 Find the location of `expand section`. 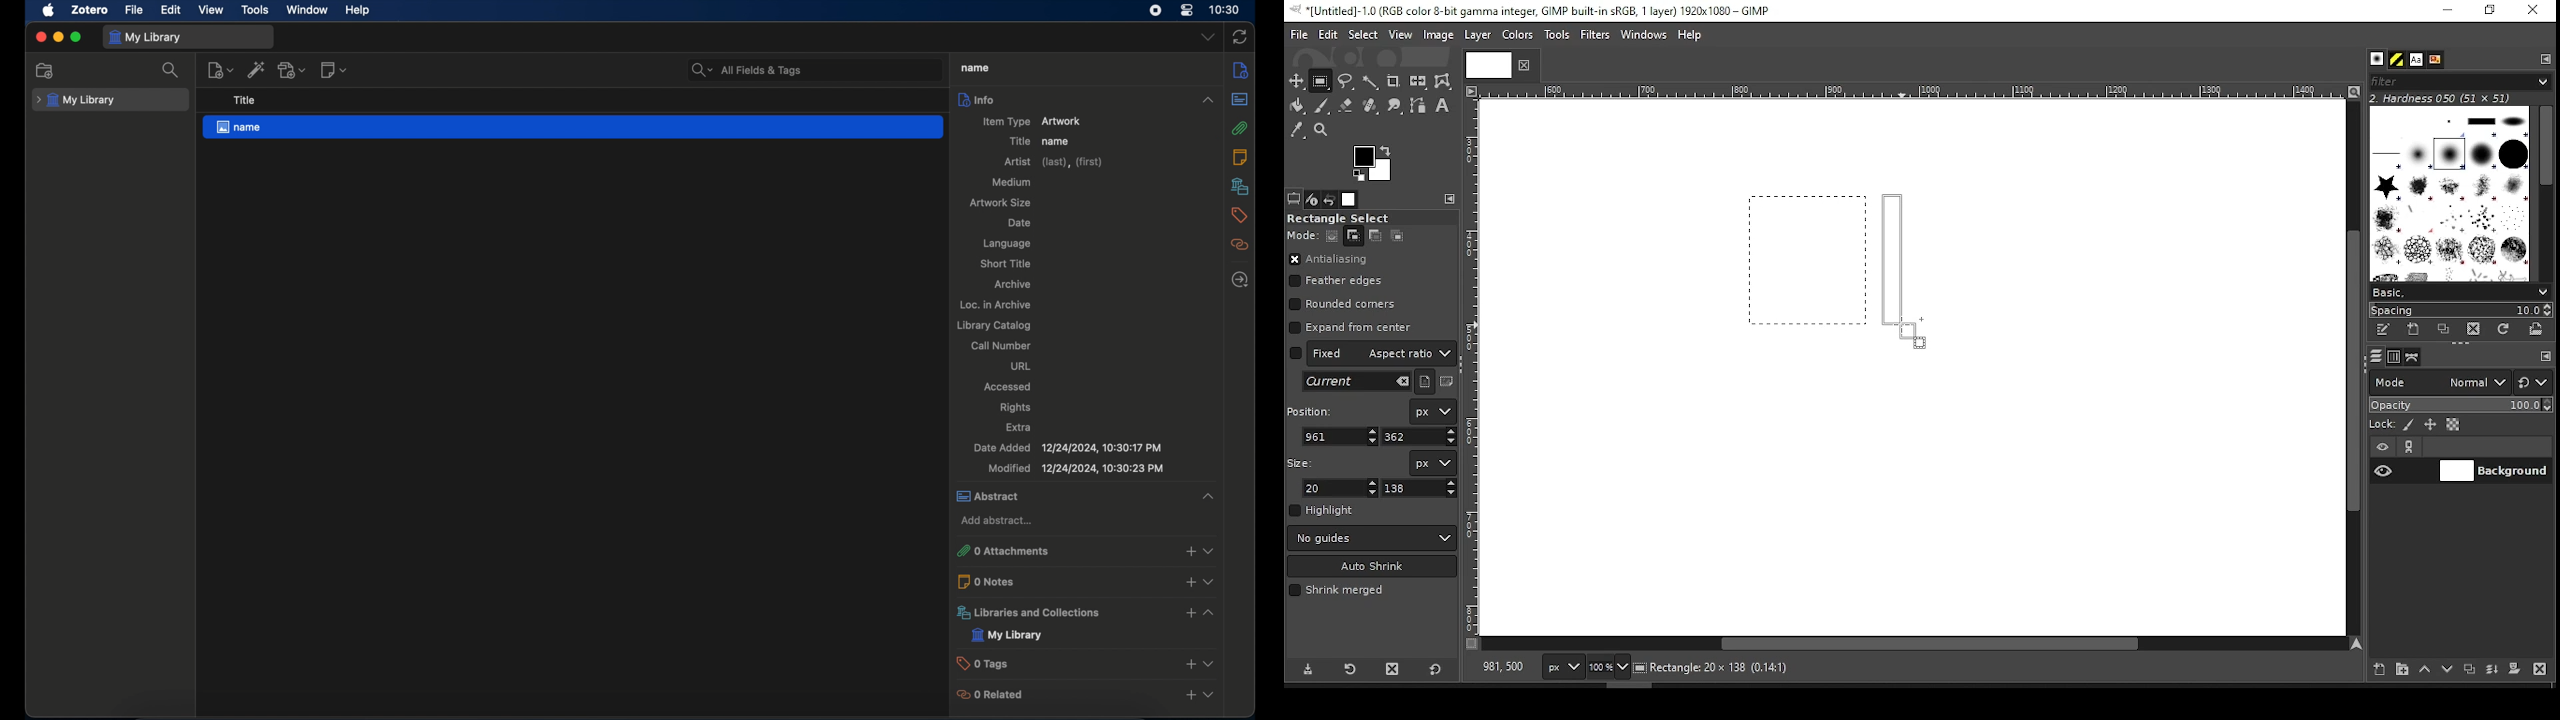

expand section is located at coordinates (1215, 616).